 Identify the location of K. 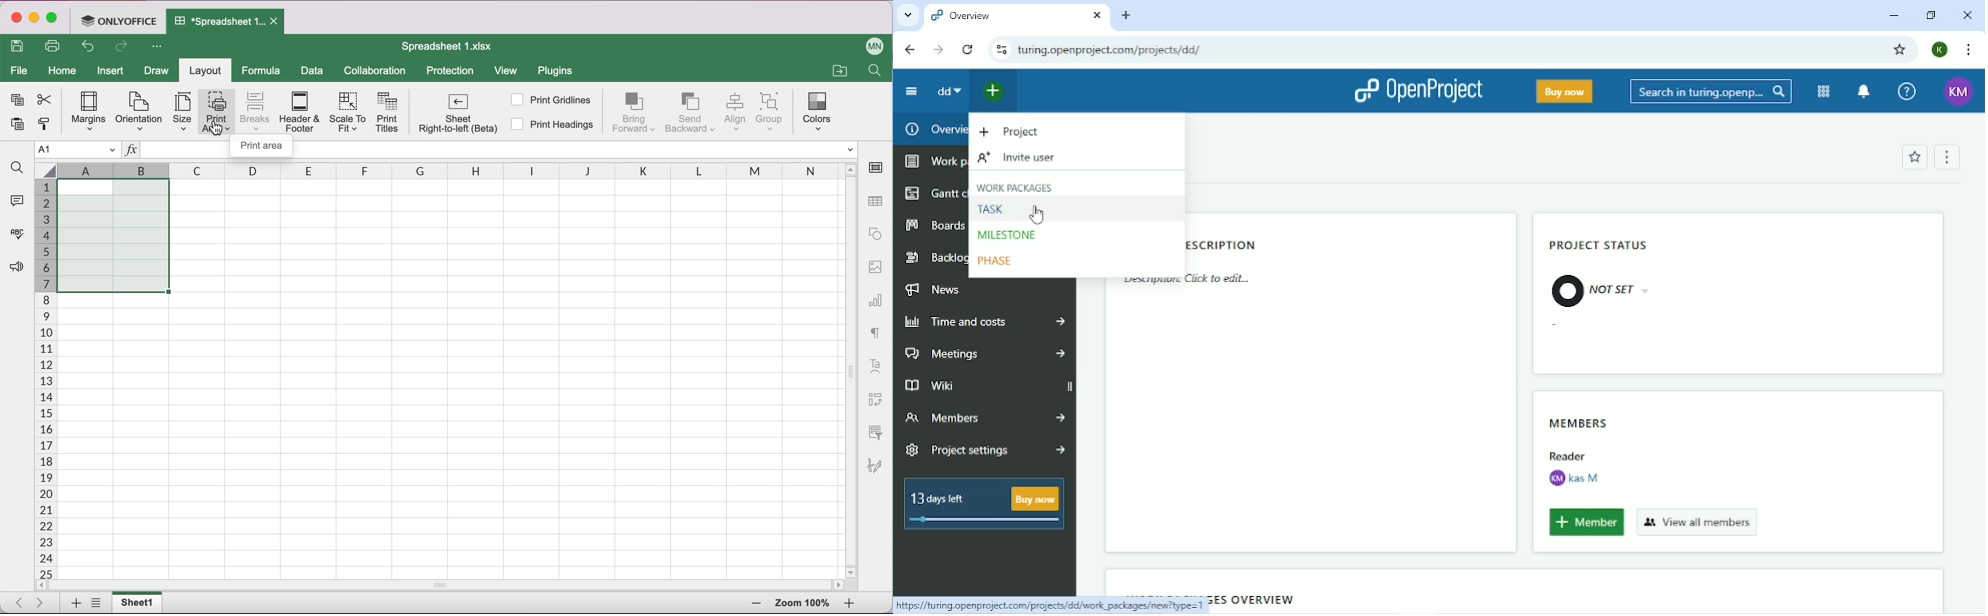
(1939, 49).